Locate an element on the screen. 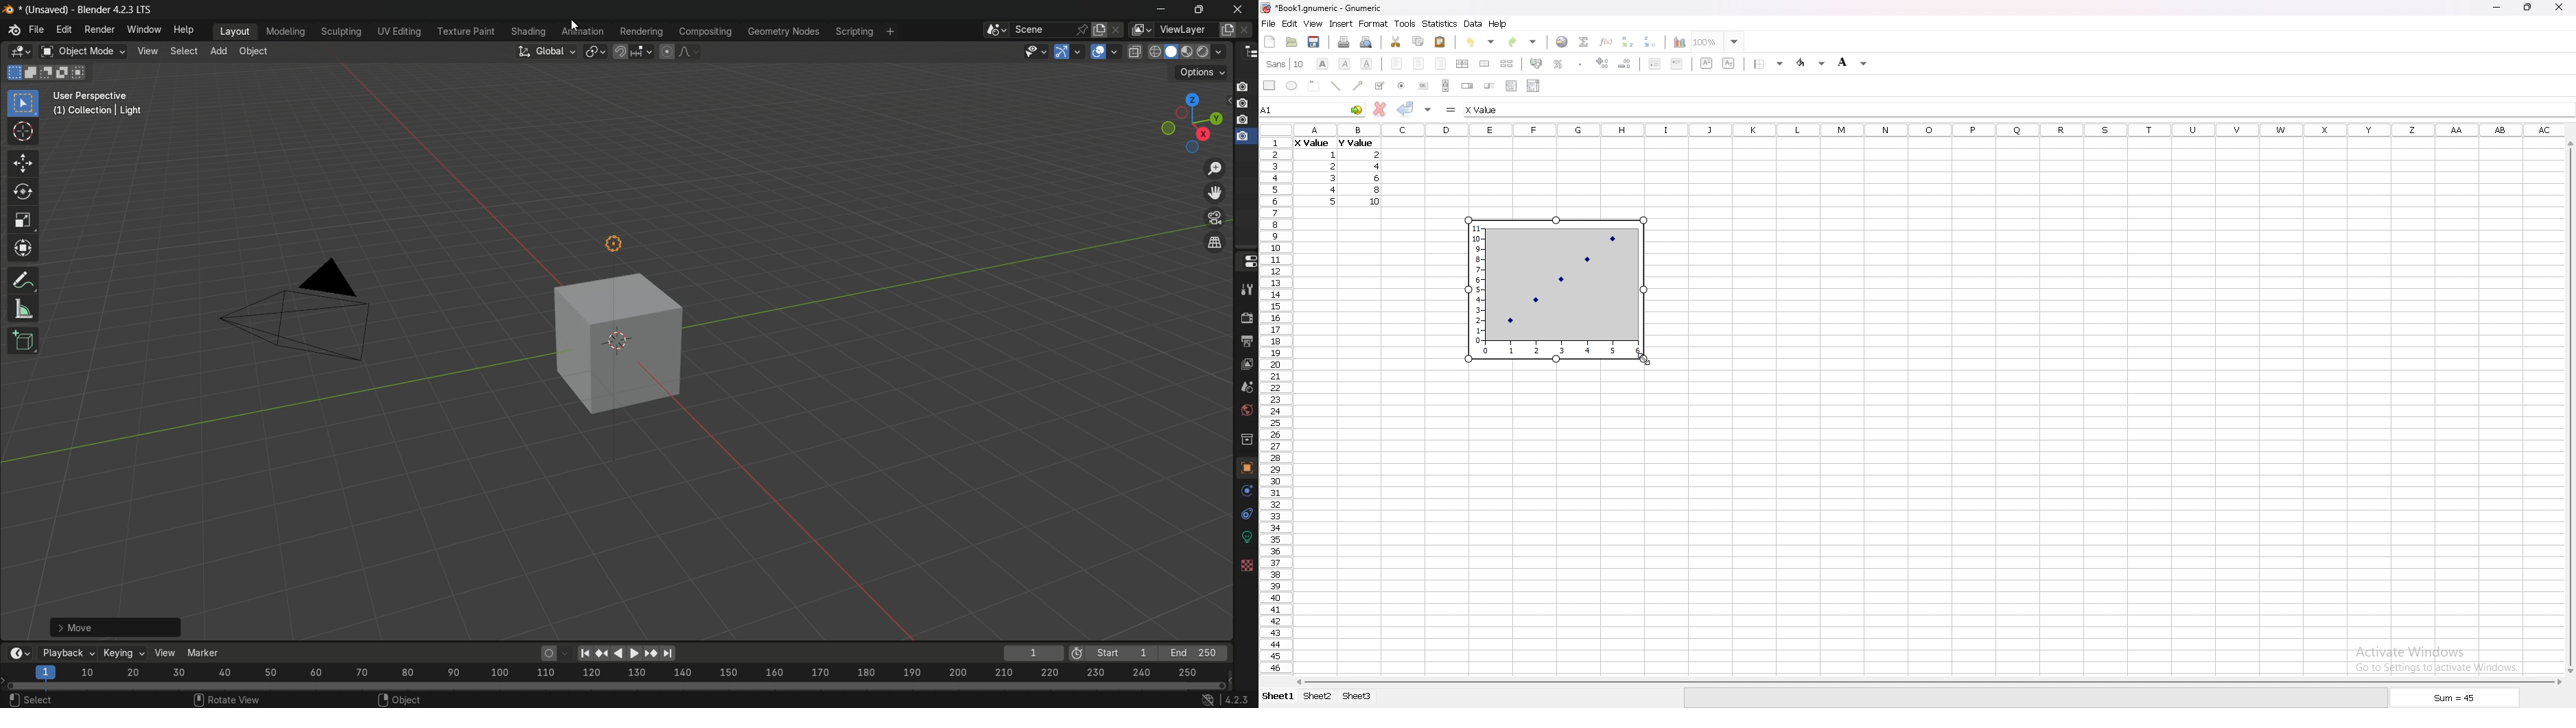  cancel change is located at coordinates (1381, 109).